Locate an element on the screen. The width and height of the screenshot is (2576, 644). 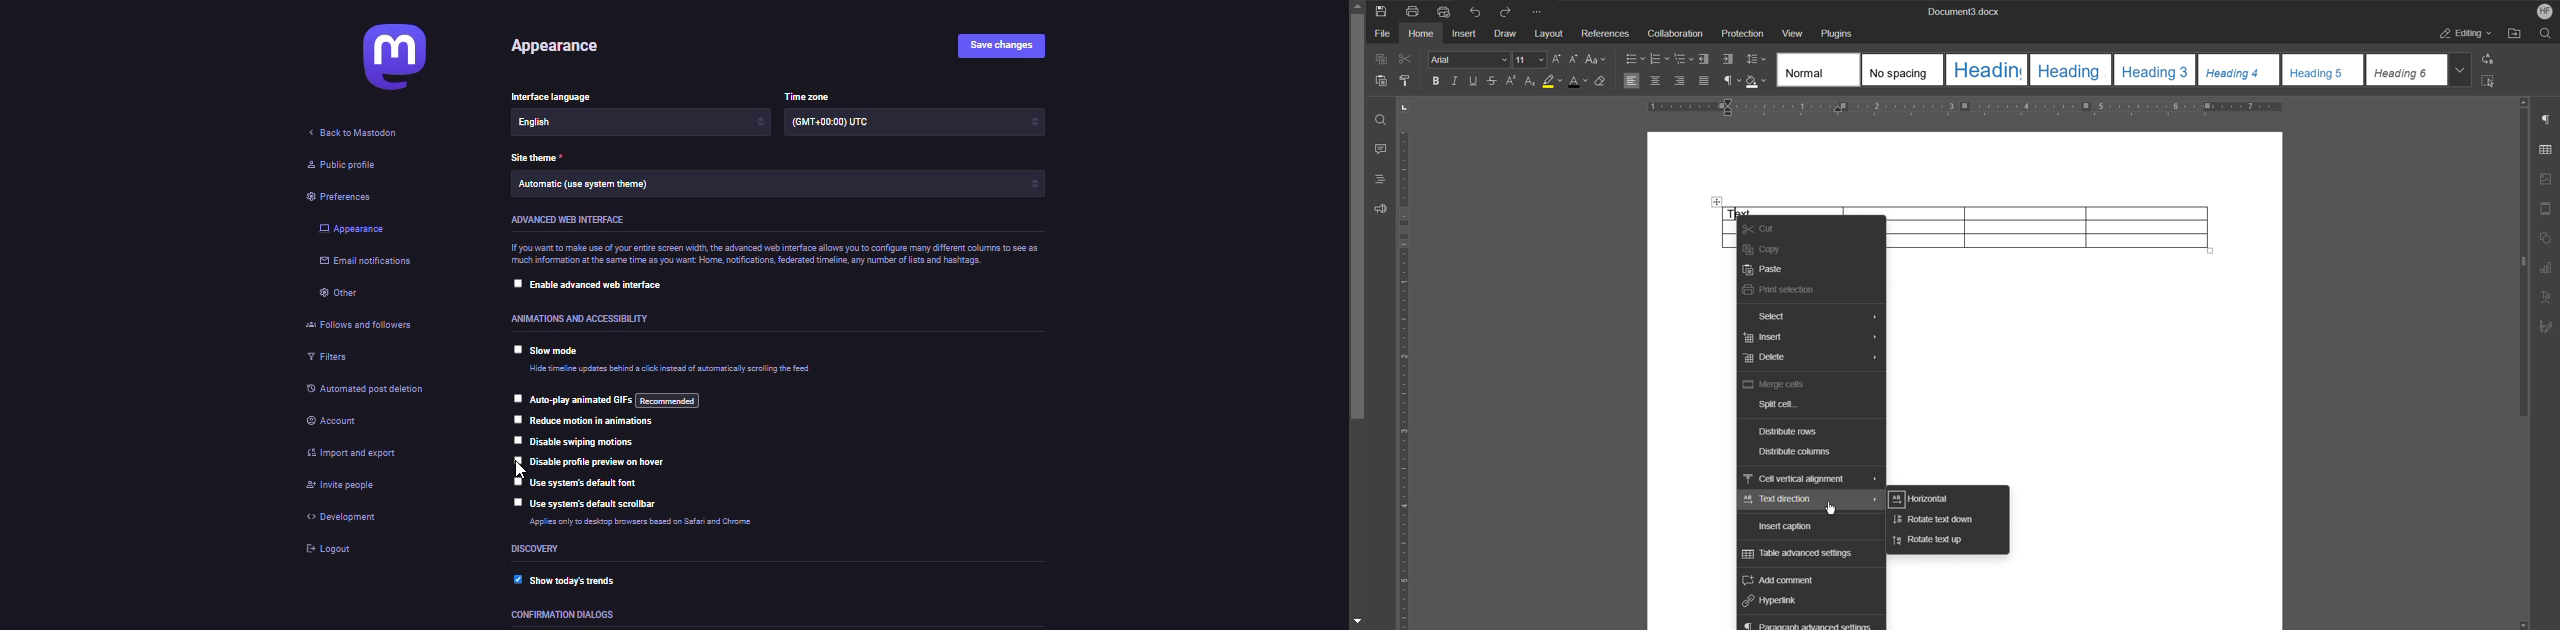
Subscript is located at coordinates (1529, 80).